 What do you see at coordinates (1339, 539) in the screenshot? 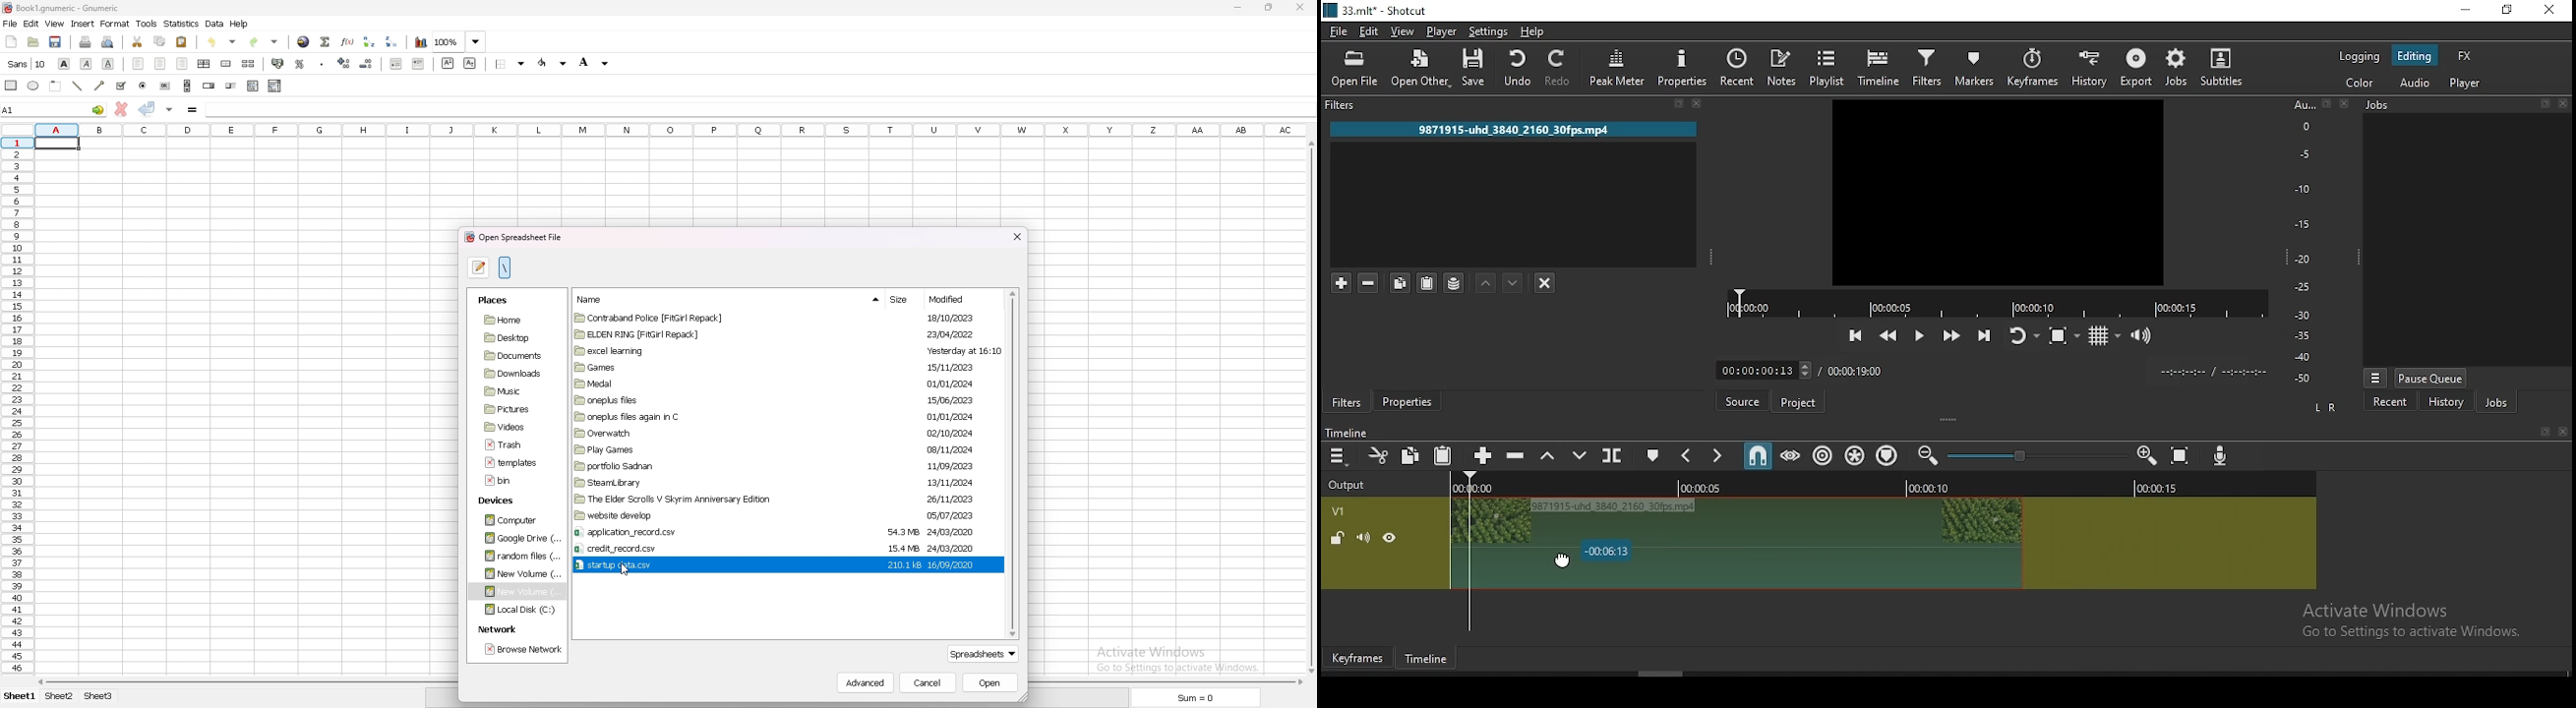
I see `(un)locked` at bounding box center [1339, 539].